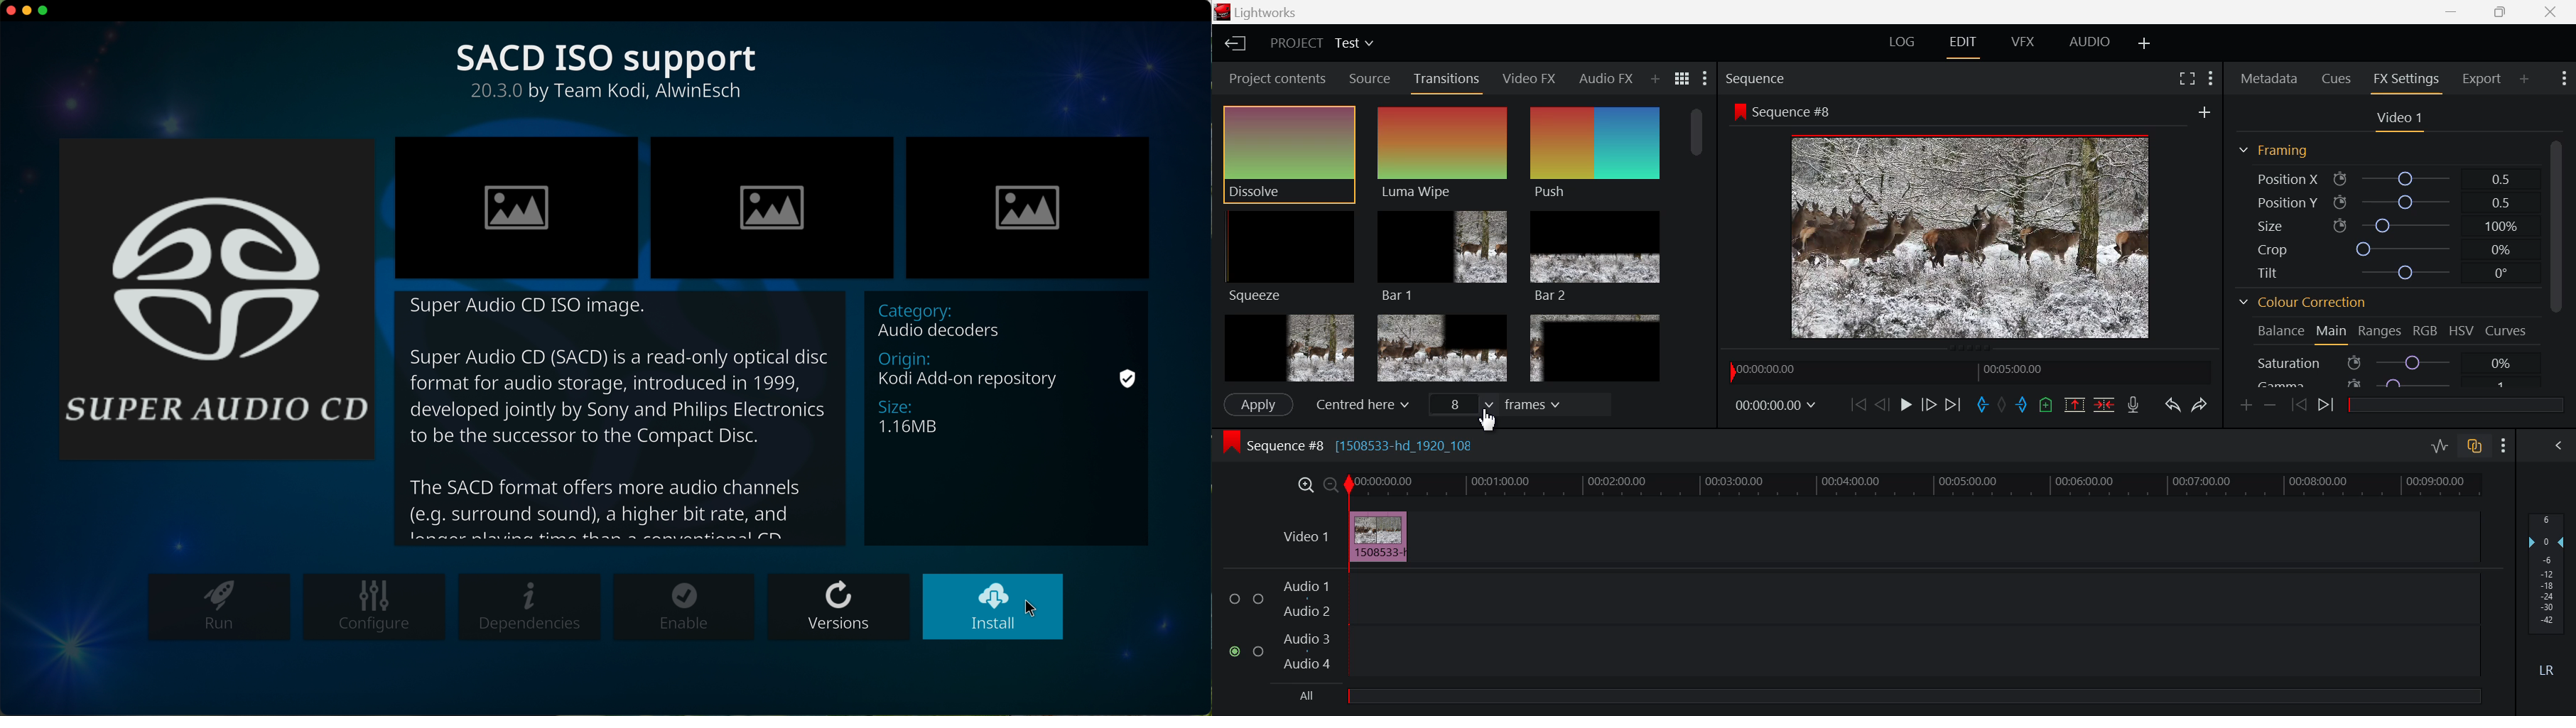  What do you see at coordinates (2504, 448) in the screenshot?
I see `Show Settings` at bounding box center [2504, 448].